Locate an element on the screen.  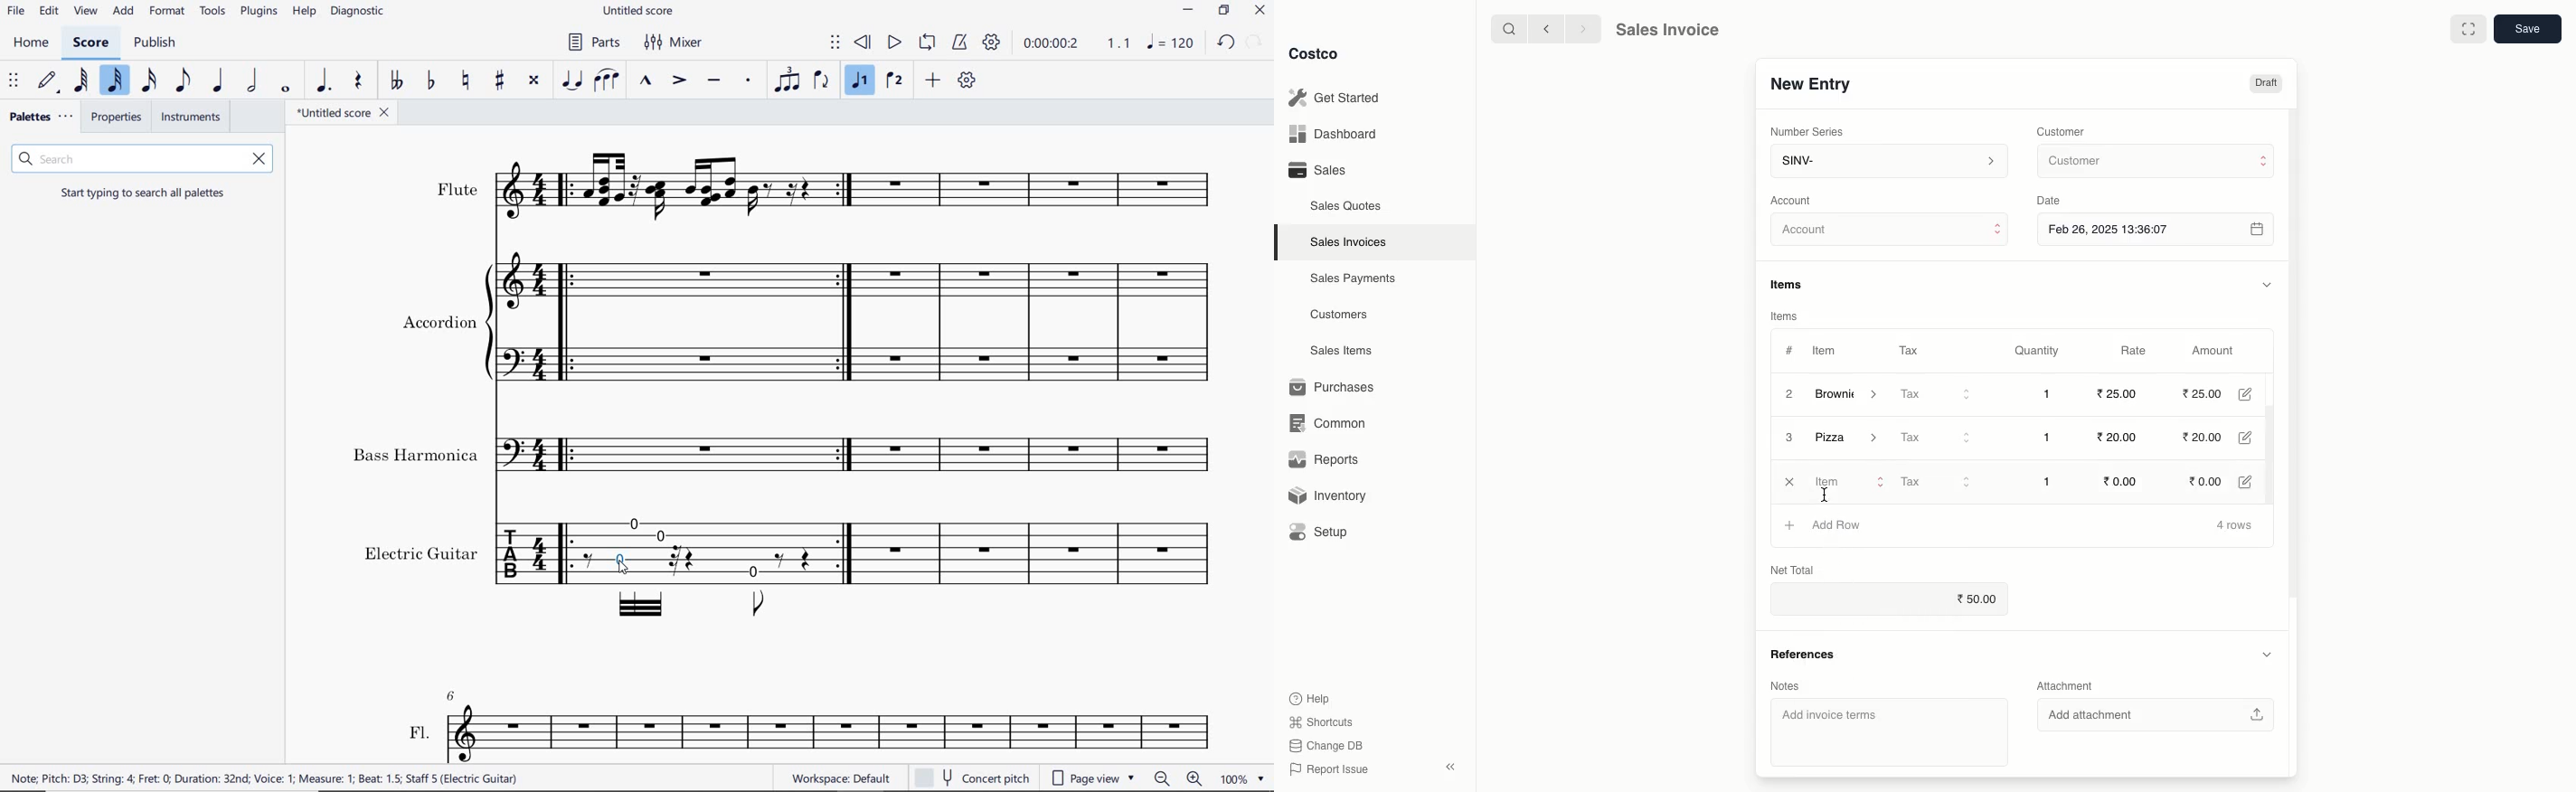
16th note is located at coordinates (149, 79).